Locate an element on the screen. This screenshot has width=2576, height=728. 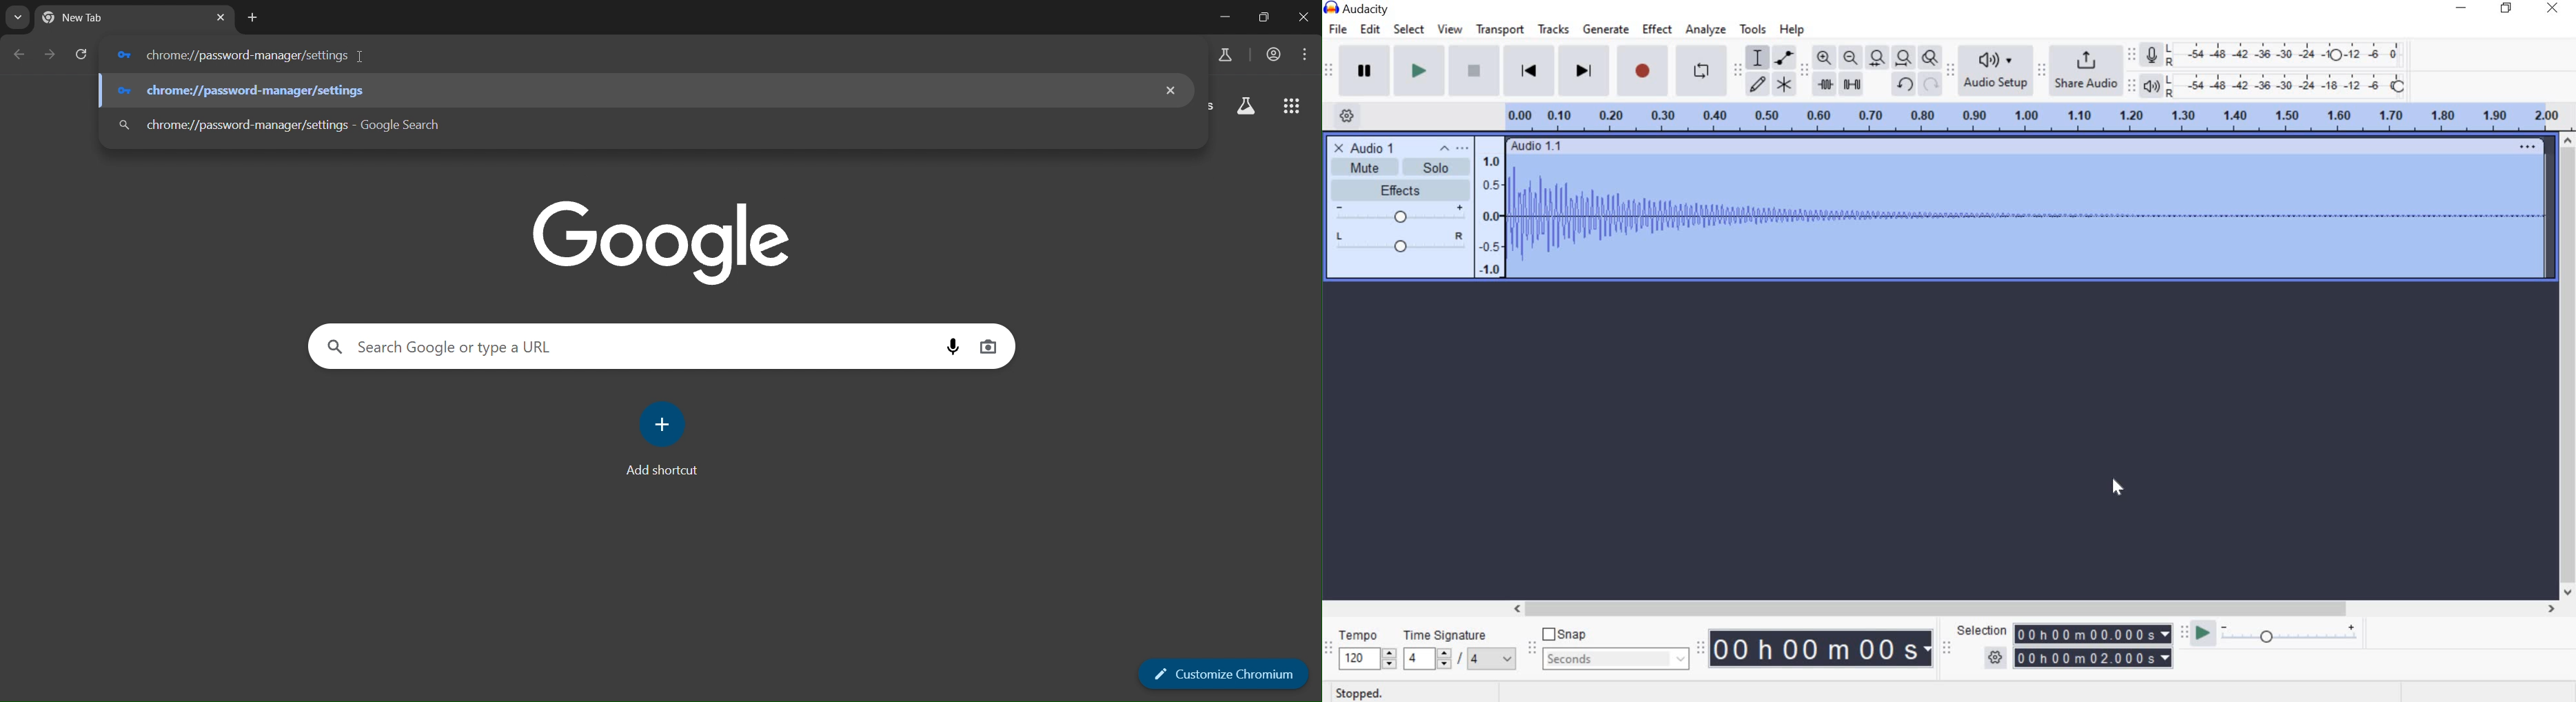
Edit Toolbar is located at coordinates (1804, 73).